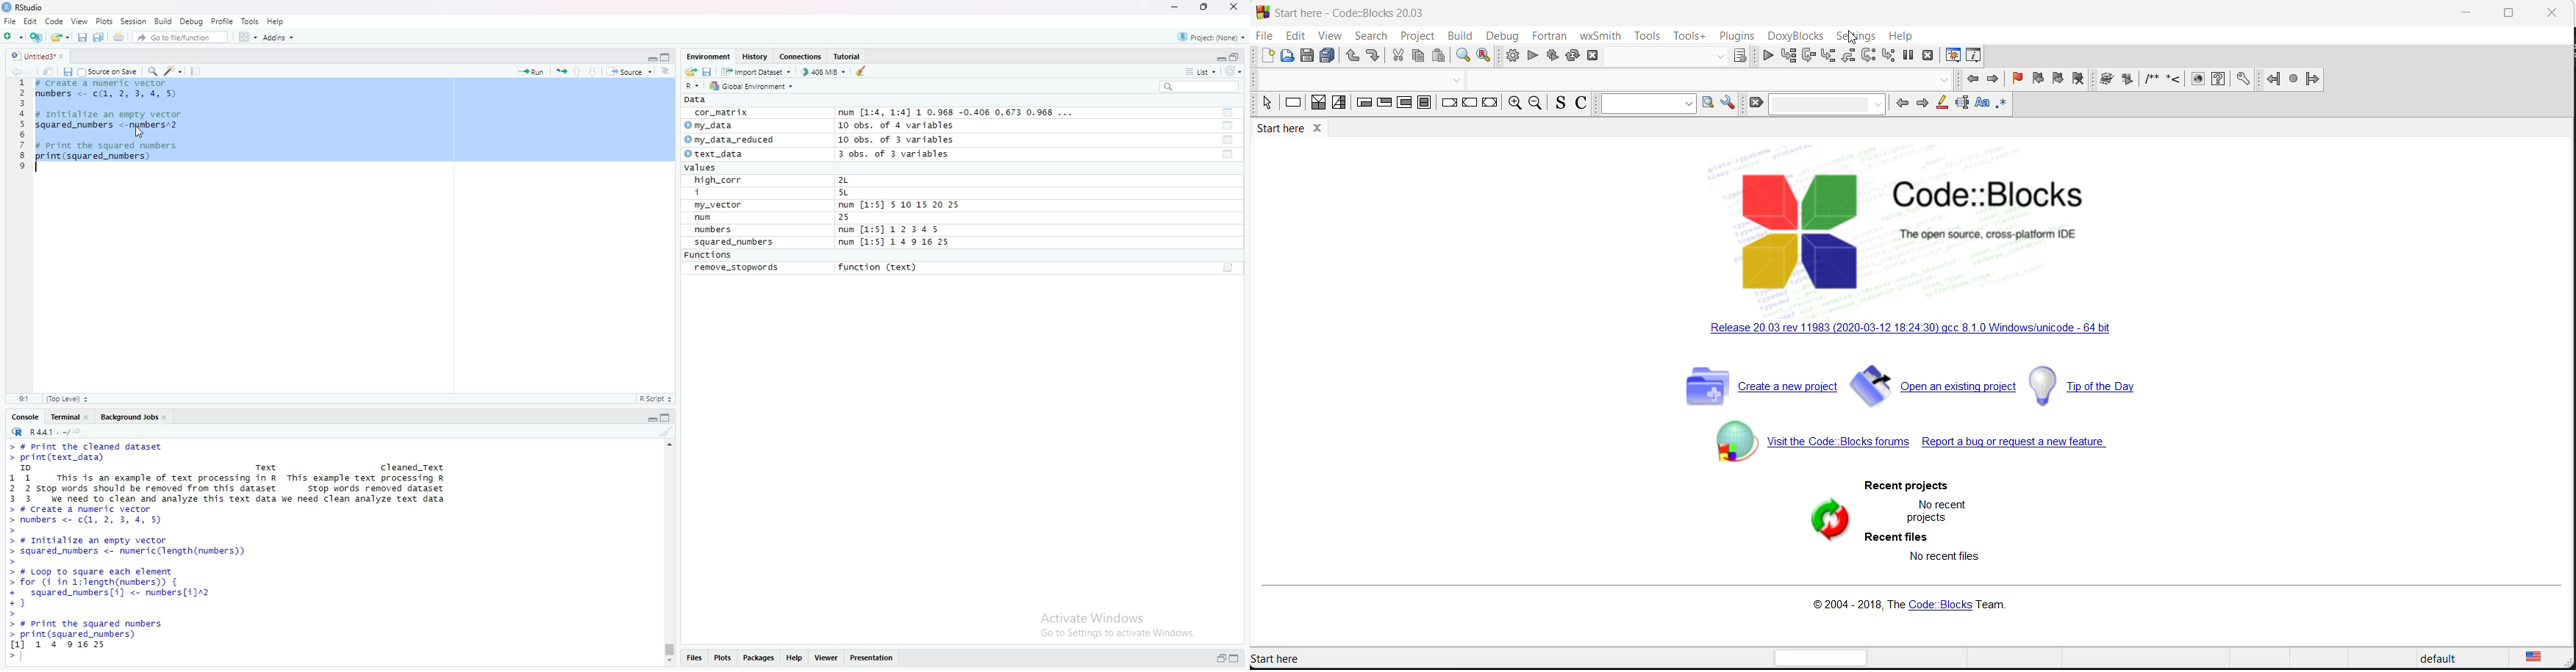  What do you see at coordinates (716, 230) in the screenshot?
I see `numbers` at bounding box center [716, 230].